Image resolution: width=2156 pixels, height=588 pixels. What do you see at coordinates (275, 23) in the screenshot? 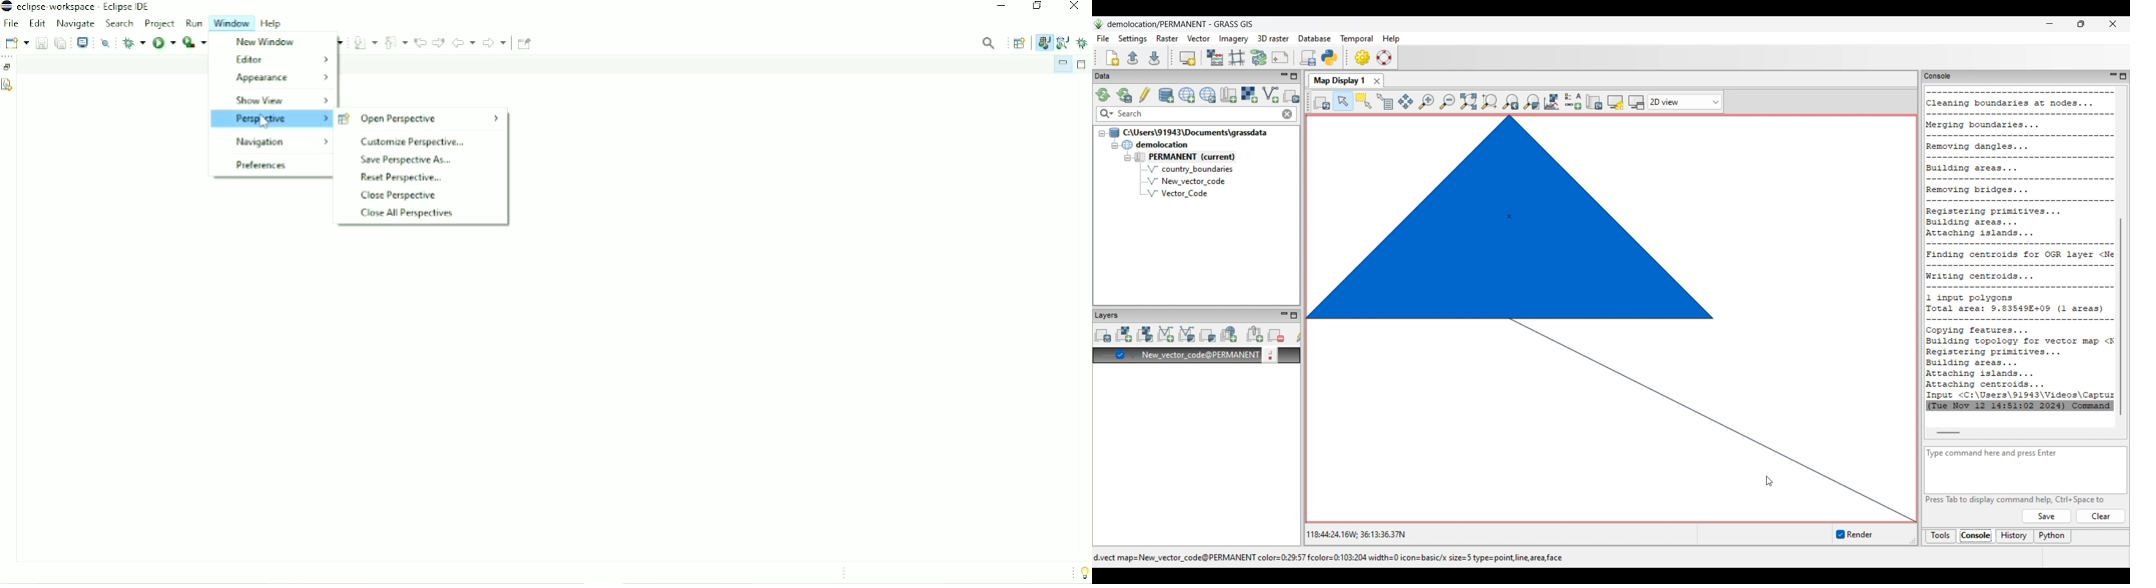
I see `Help` at bounding box center [275, 23].